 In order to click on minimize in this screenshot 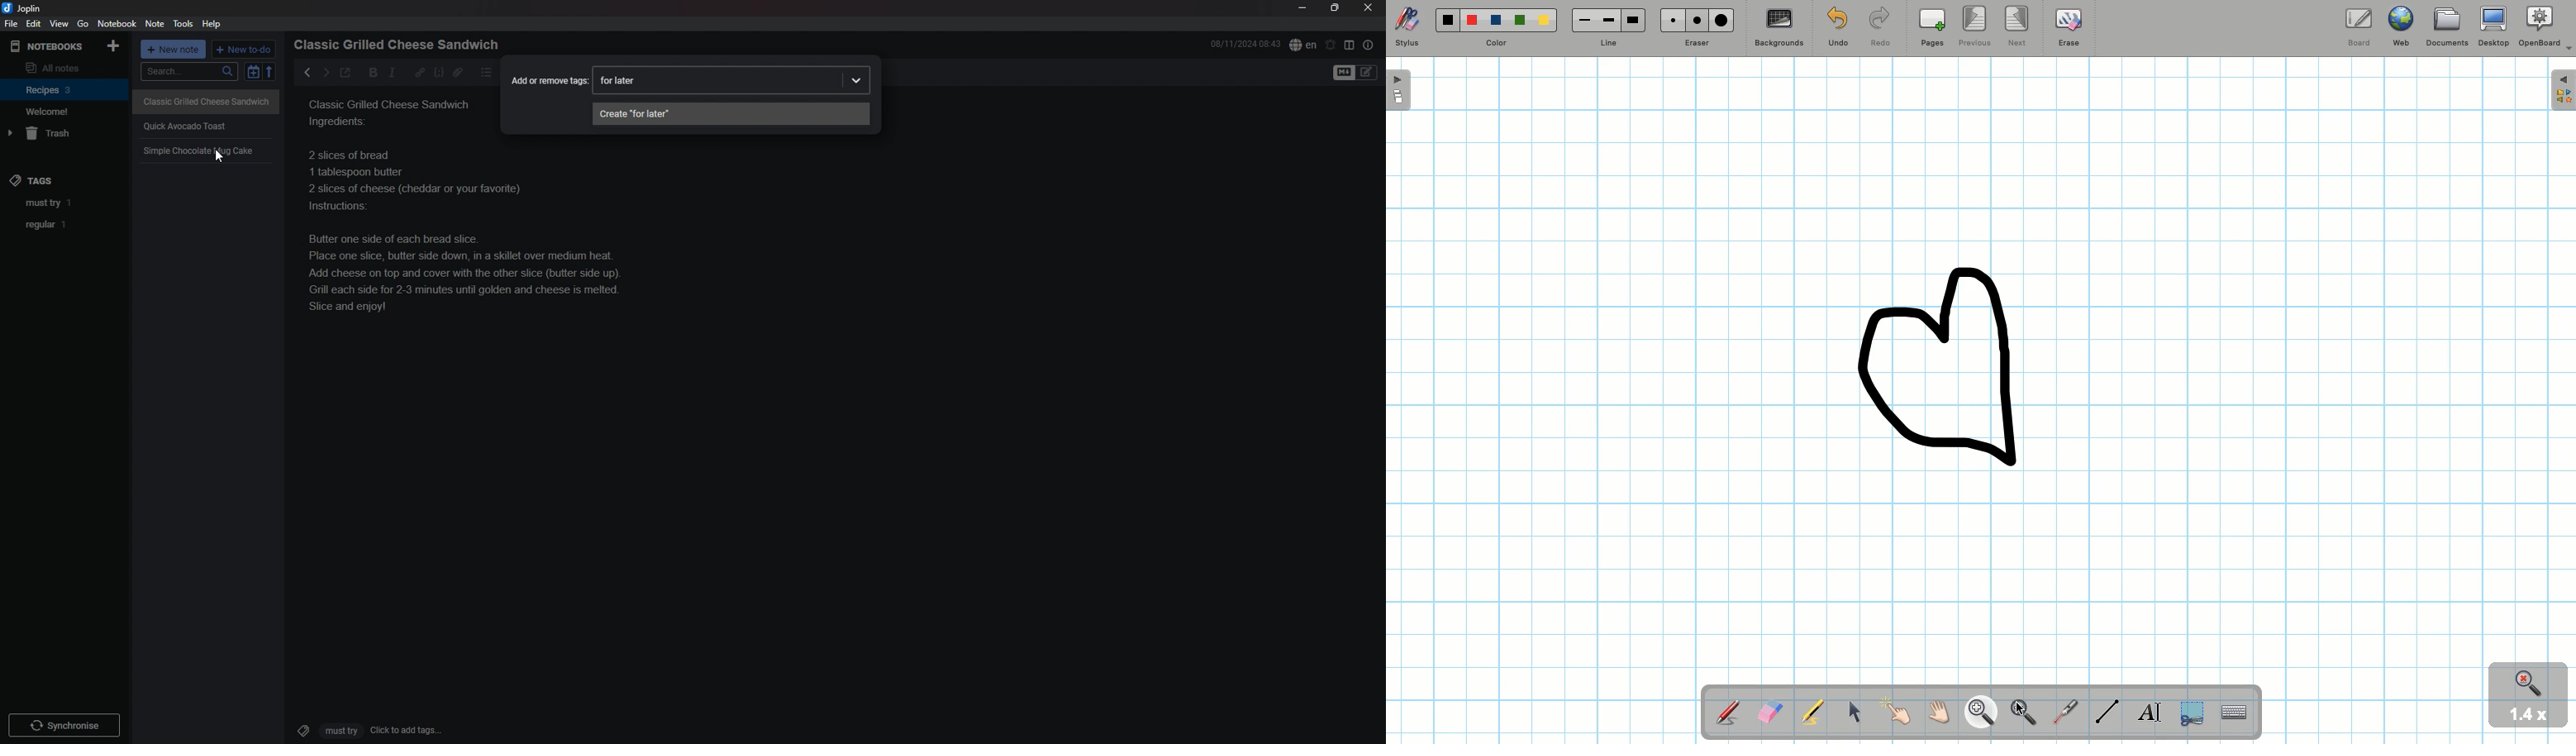, I will do `click(1303, 8)`.